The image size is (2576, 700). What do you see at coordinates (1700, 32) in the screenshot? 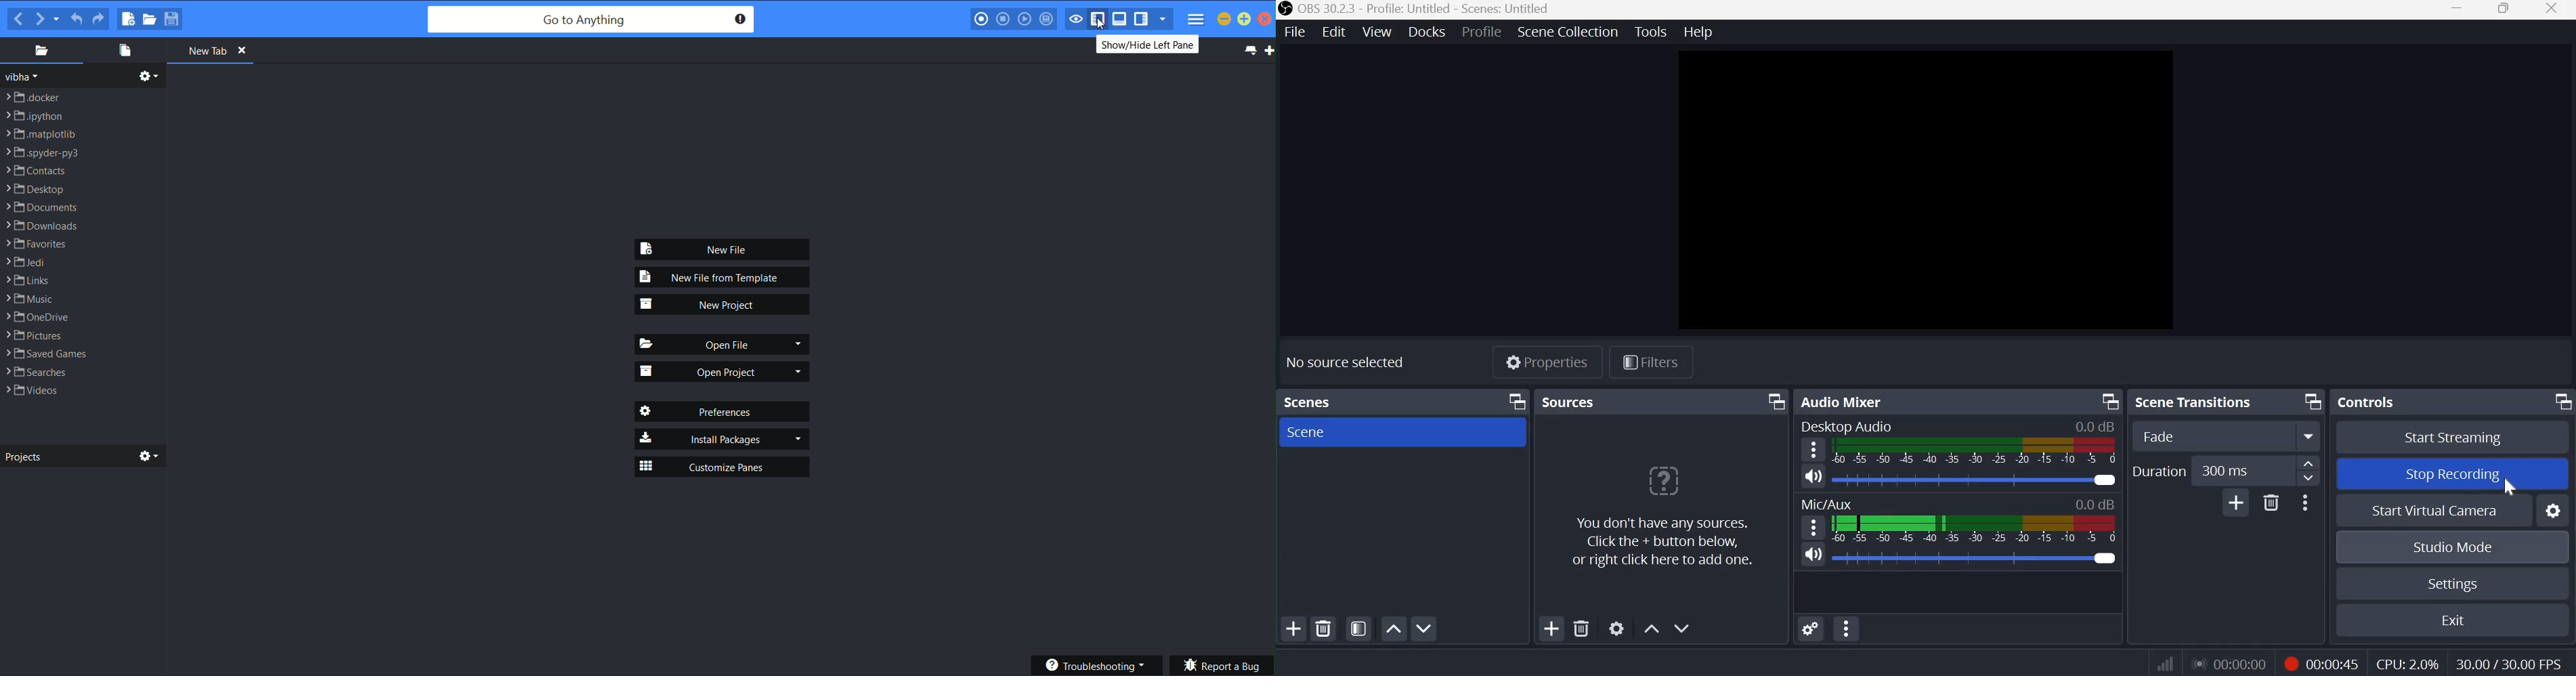
I see `Help` at bounding box center [1700, 32].